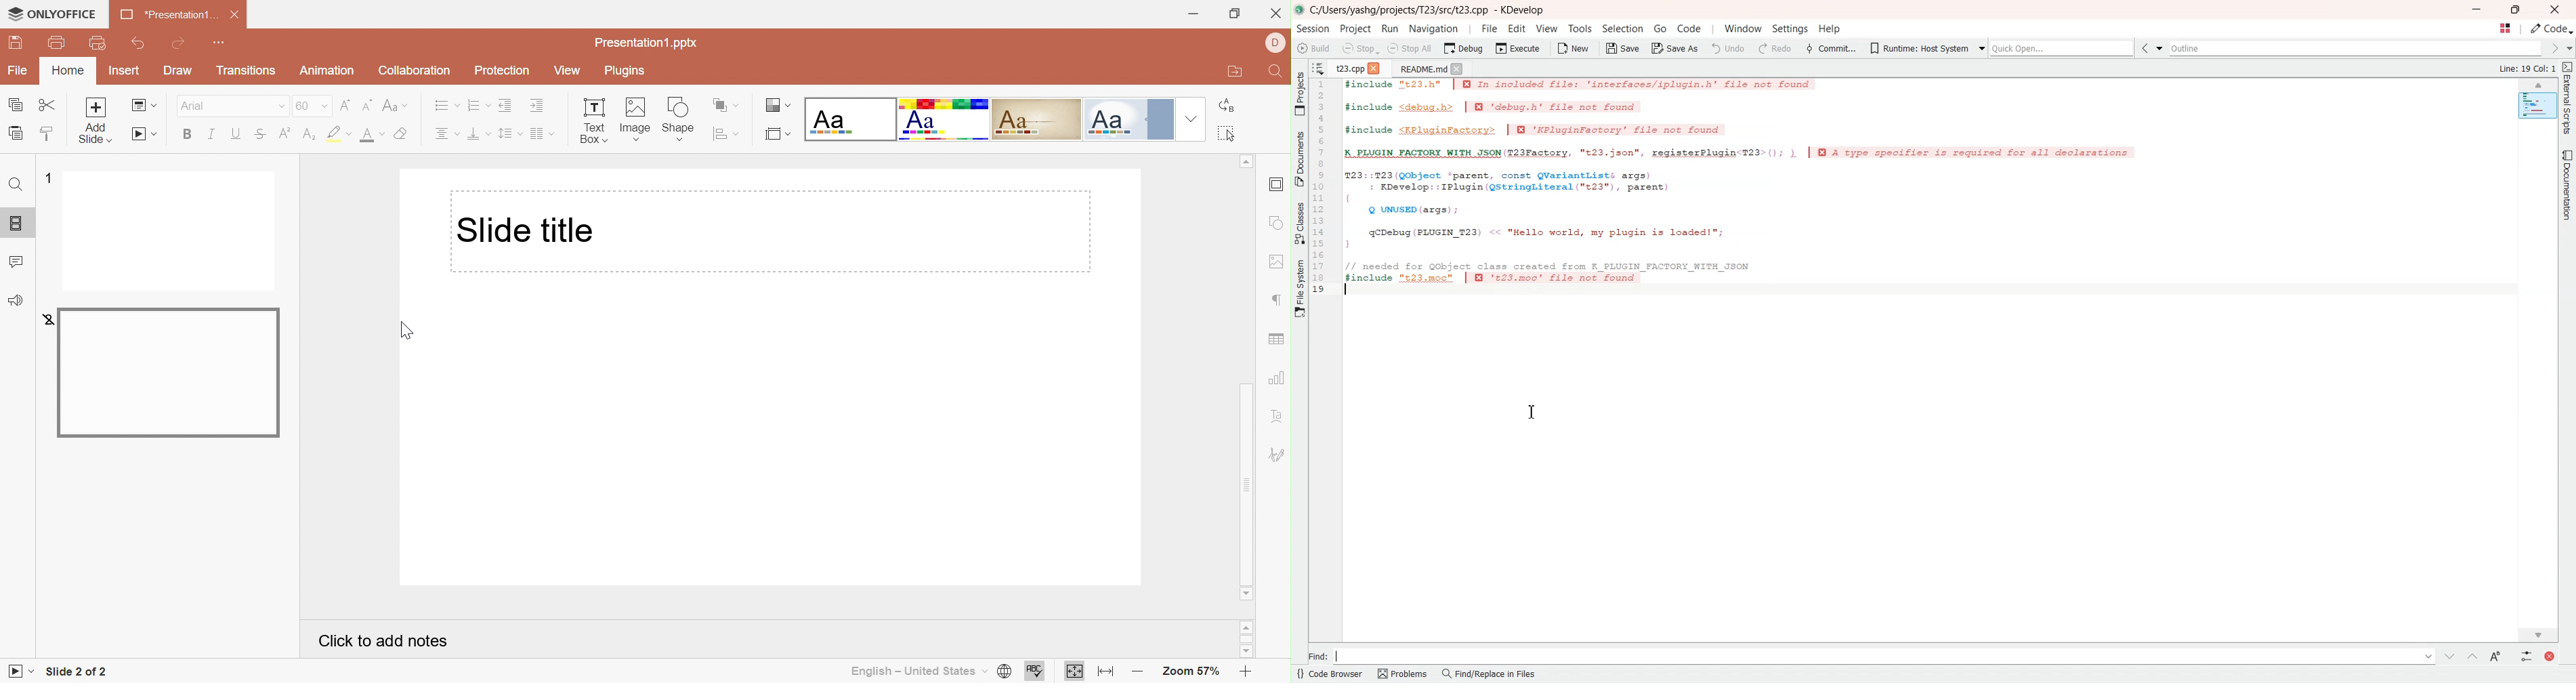  I want to click on Window, so click(1743, 29).